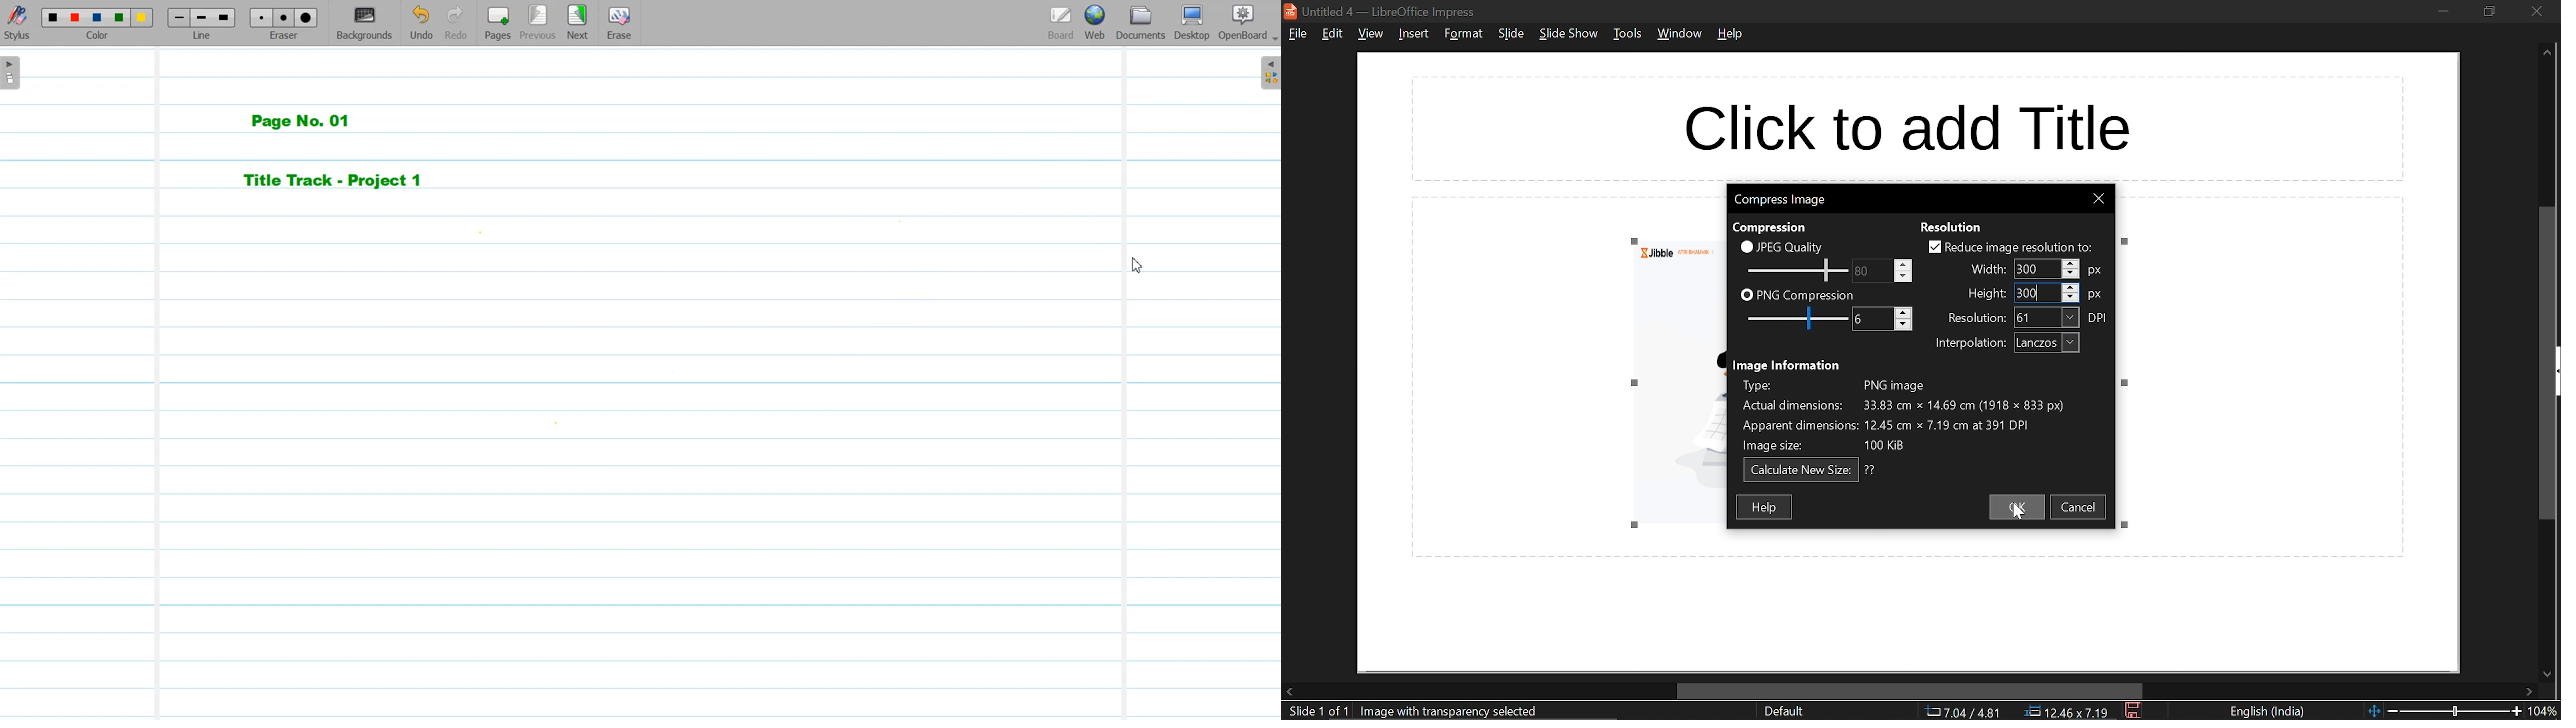 This screenshot has height=728, width=2576. Describe the element at coordinates (1289, 692) in the screenshot. I see `move left` at that location.